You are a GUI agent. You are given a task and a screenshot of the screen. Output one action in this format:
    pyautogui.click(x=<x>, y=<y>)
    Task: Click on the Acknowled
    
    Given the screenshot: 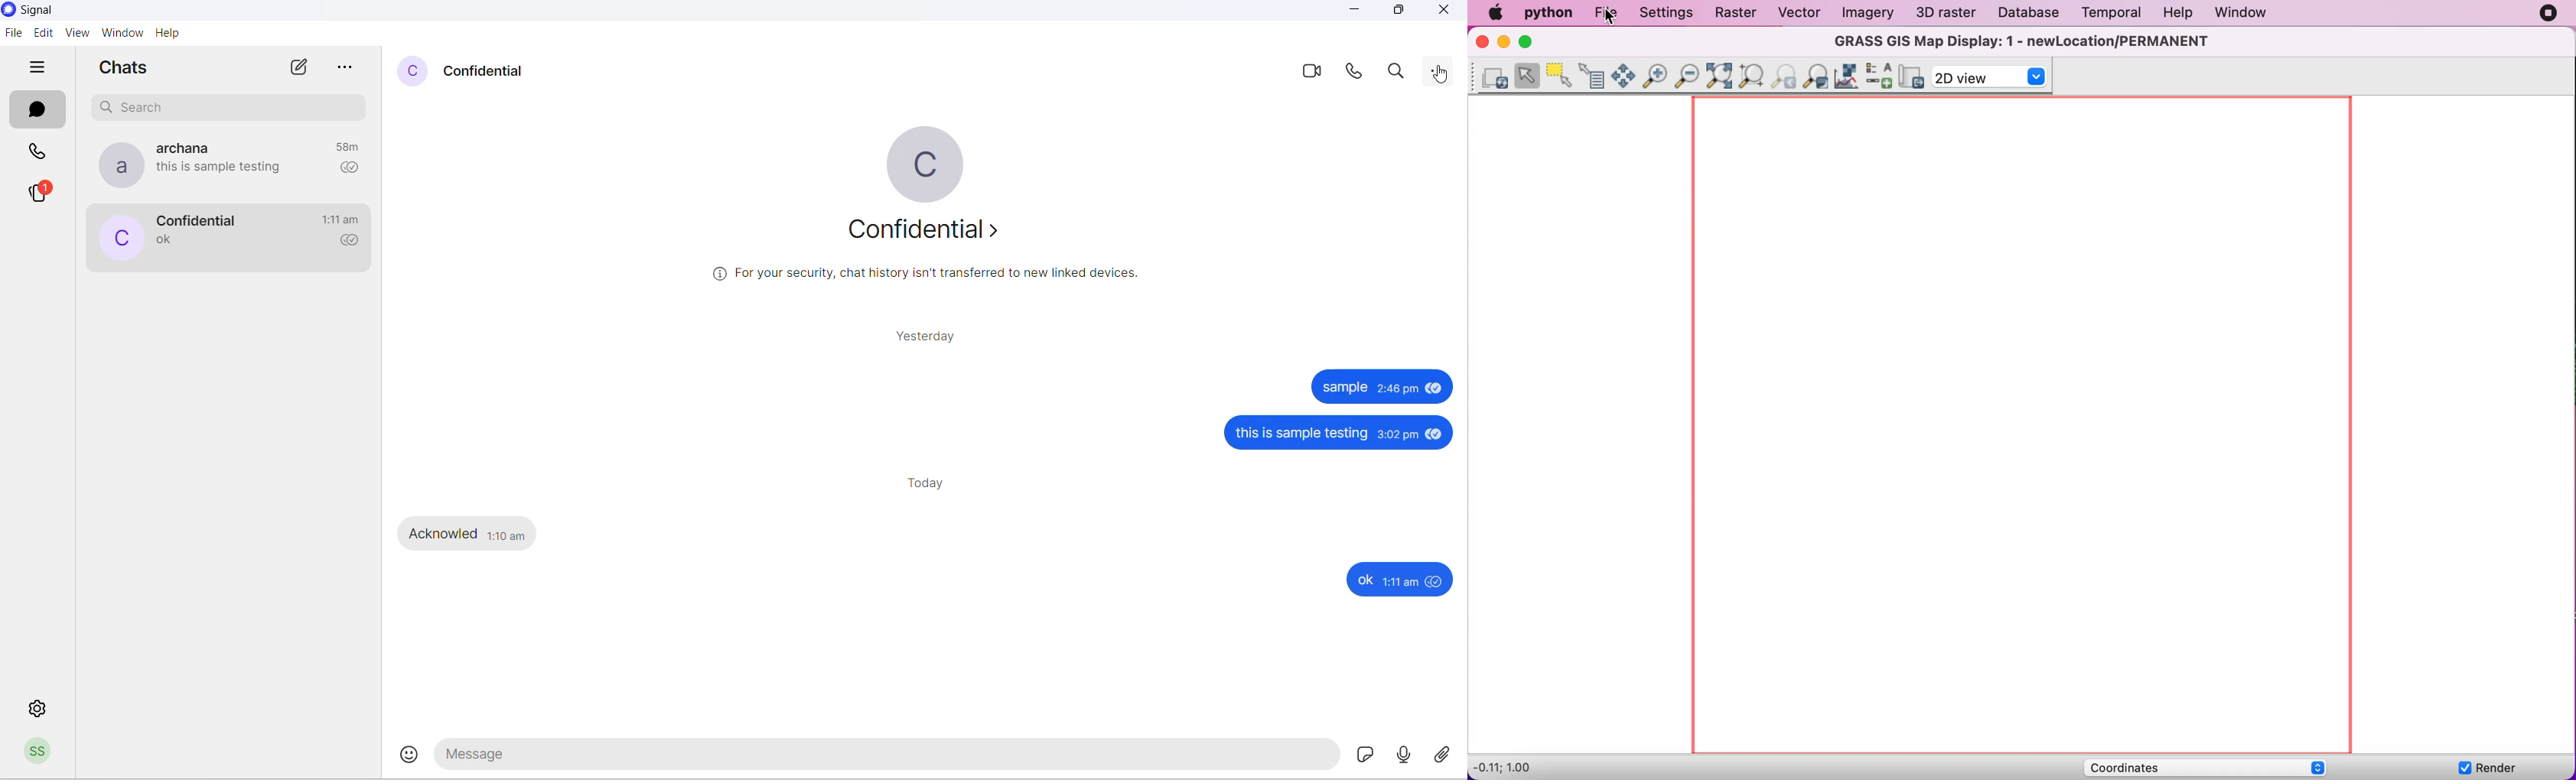 What is the action you would take?
    pyautogui.click(x=444, y=533)
    